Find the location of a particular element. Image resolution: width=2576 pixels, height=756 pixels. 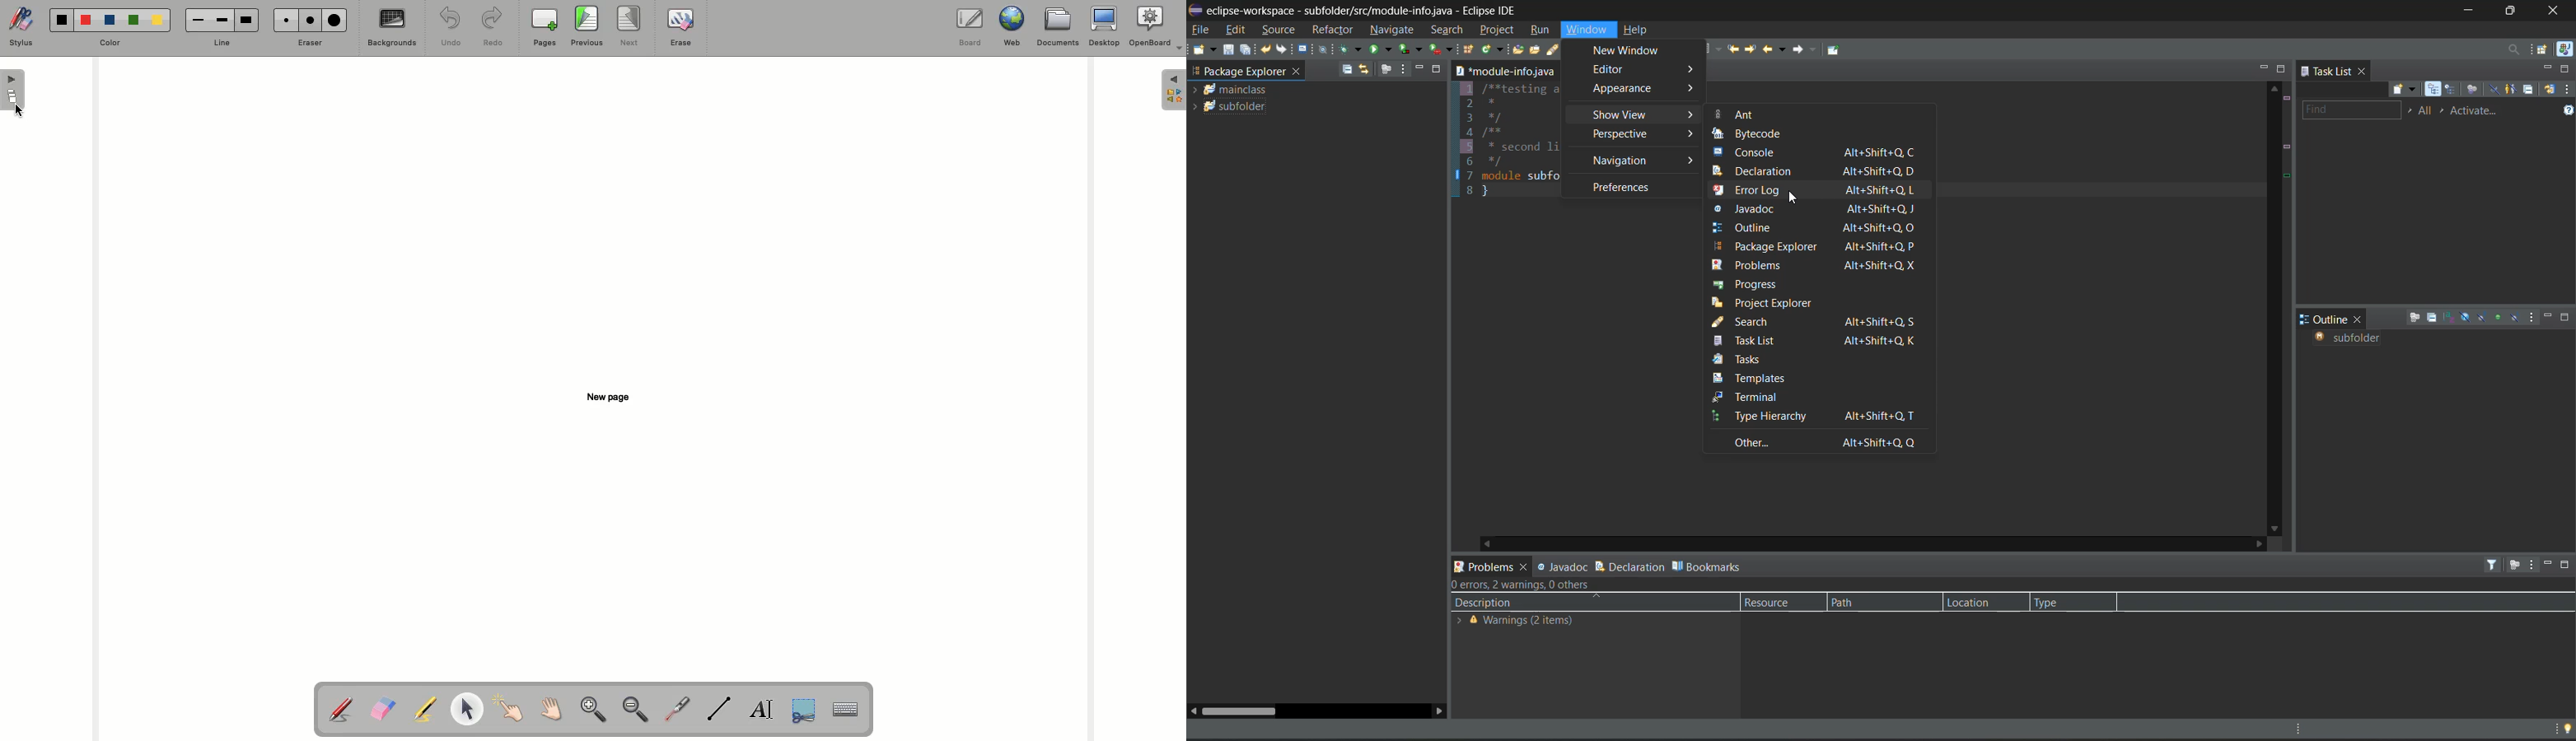

forward is located at coordinates (1807, 53).